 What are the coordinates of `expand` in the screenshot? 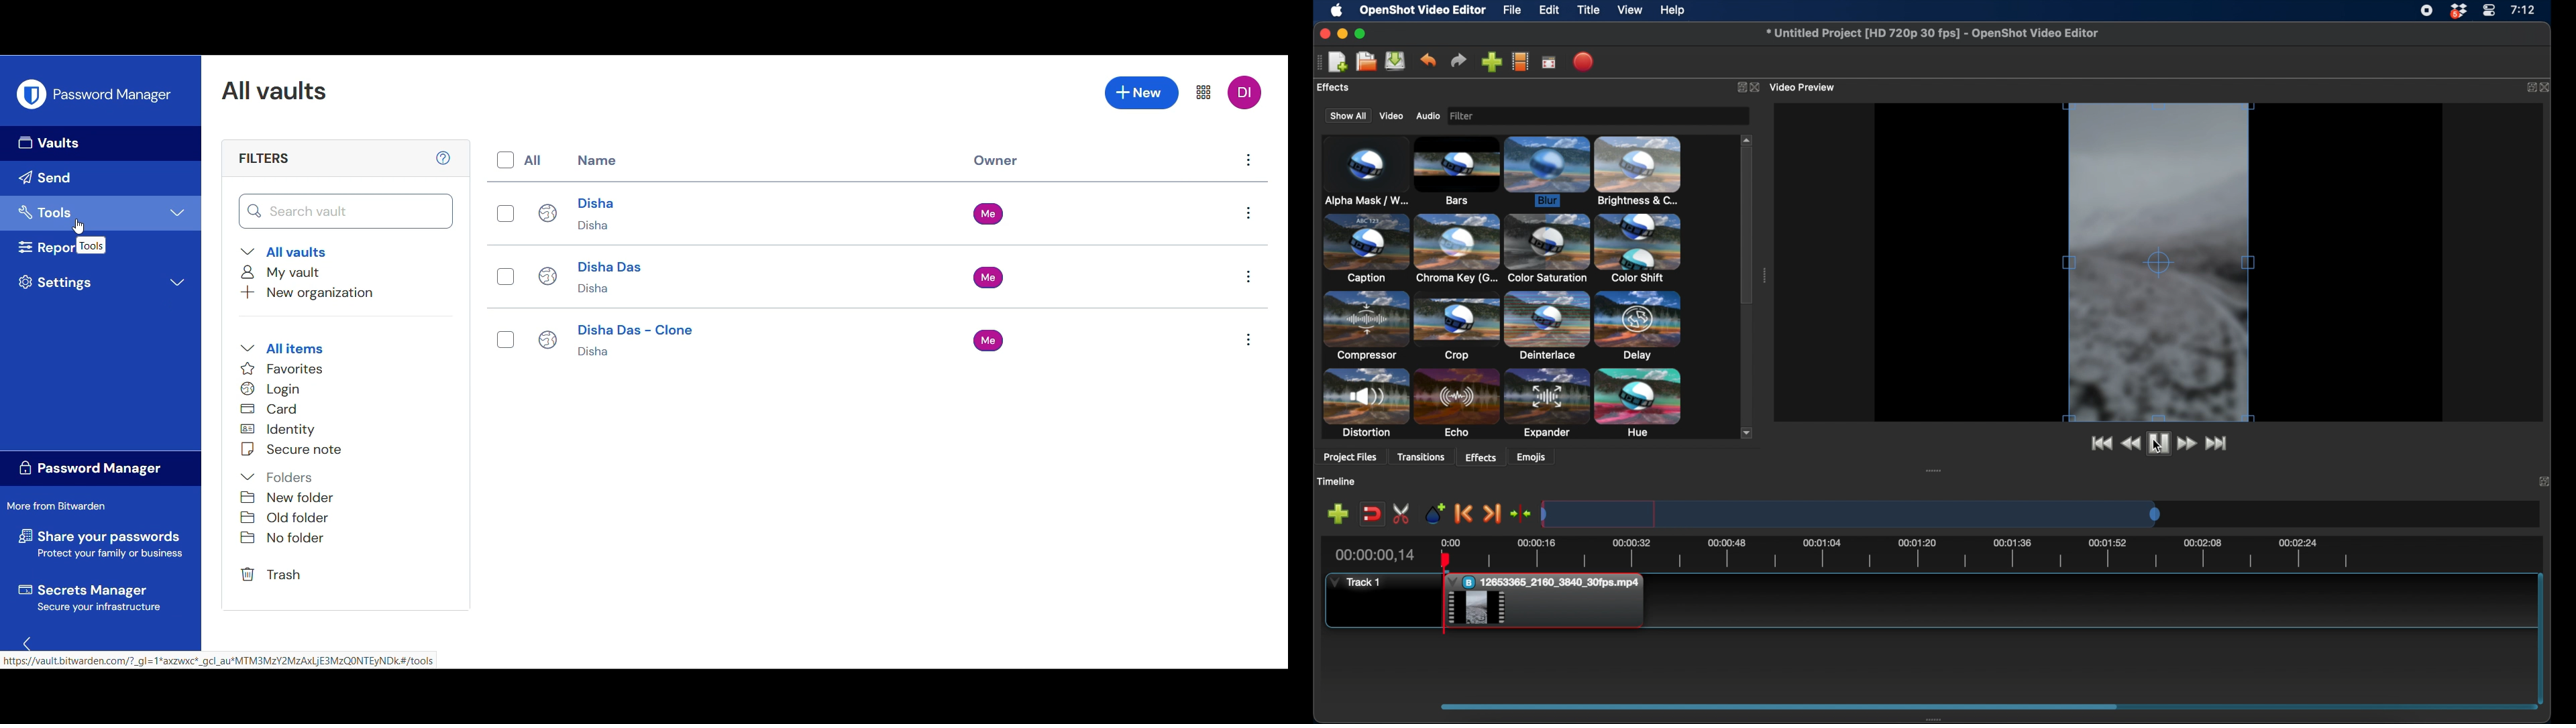 It's located at (2530, 88).